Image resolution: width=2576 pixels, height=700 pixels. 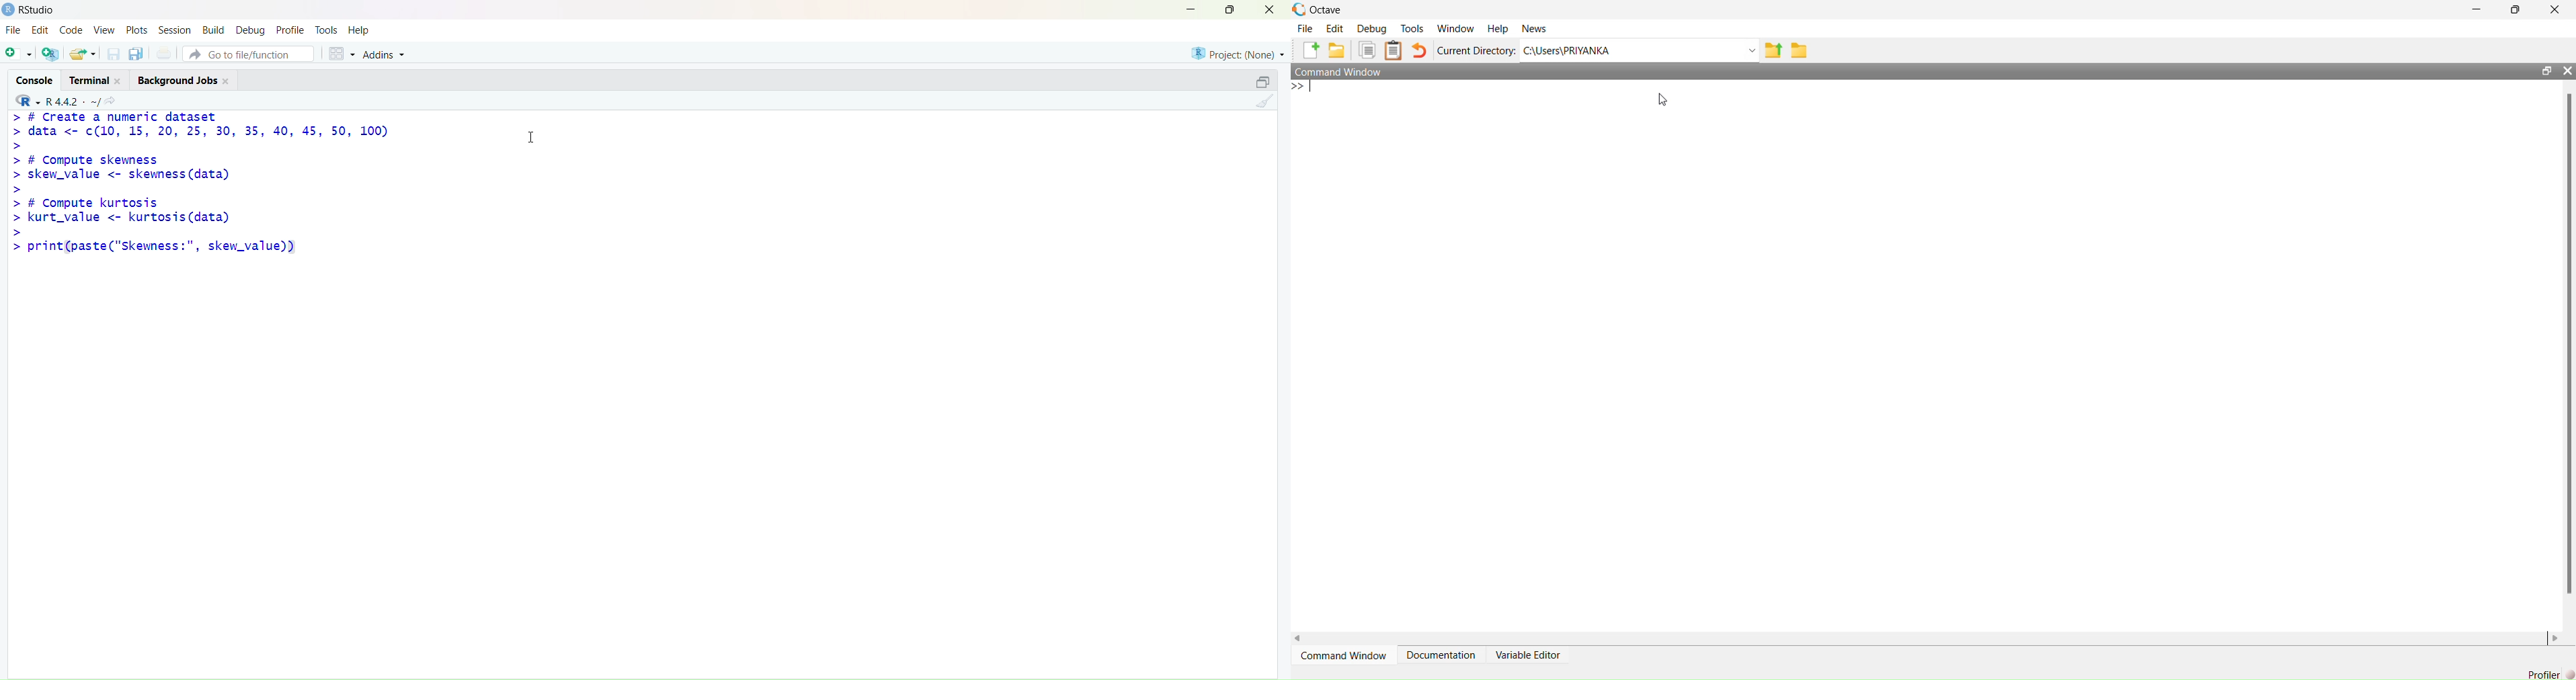 What do you see at coordinates (1394, 50) in the screenshot?
I see `Clipboard ` at bounding box center [1394, 50].